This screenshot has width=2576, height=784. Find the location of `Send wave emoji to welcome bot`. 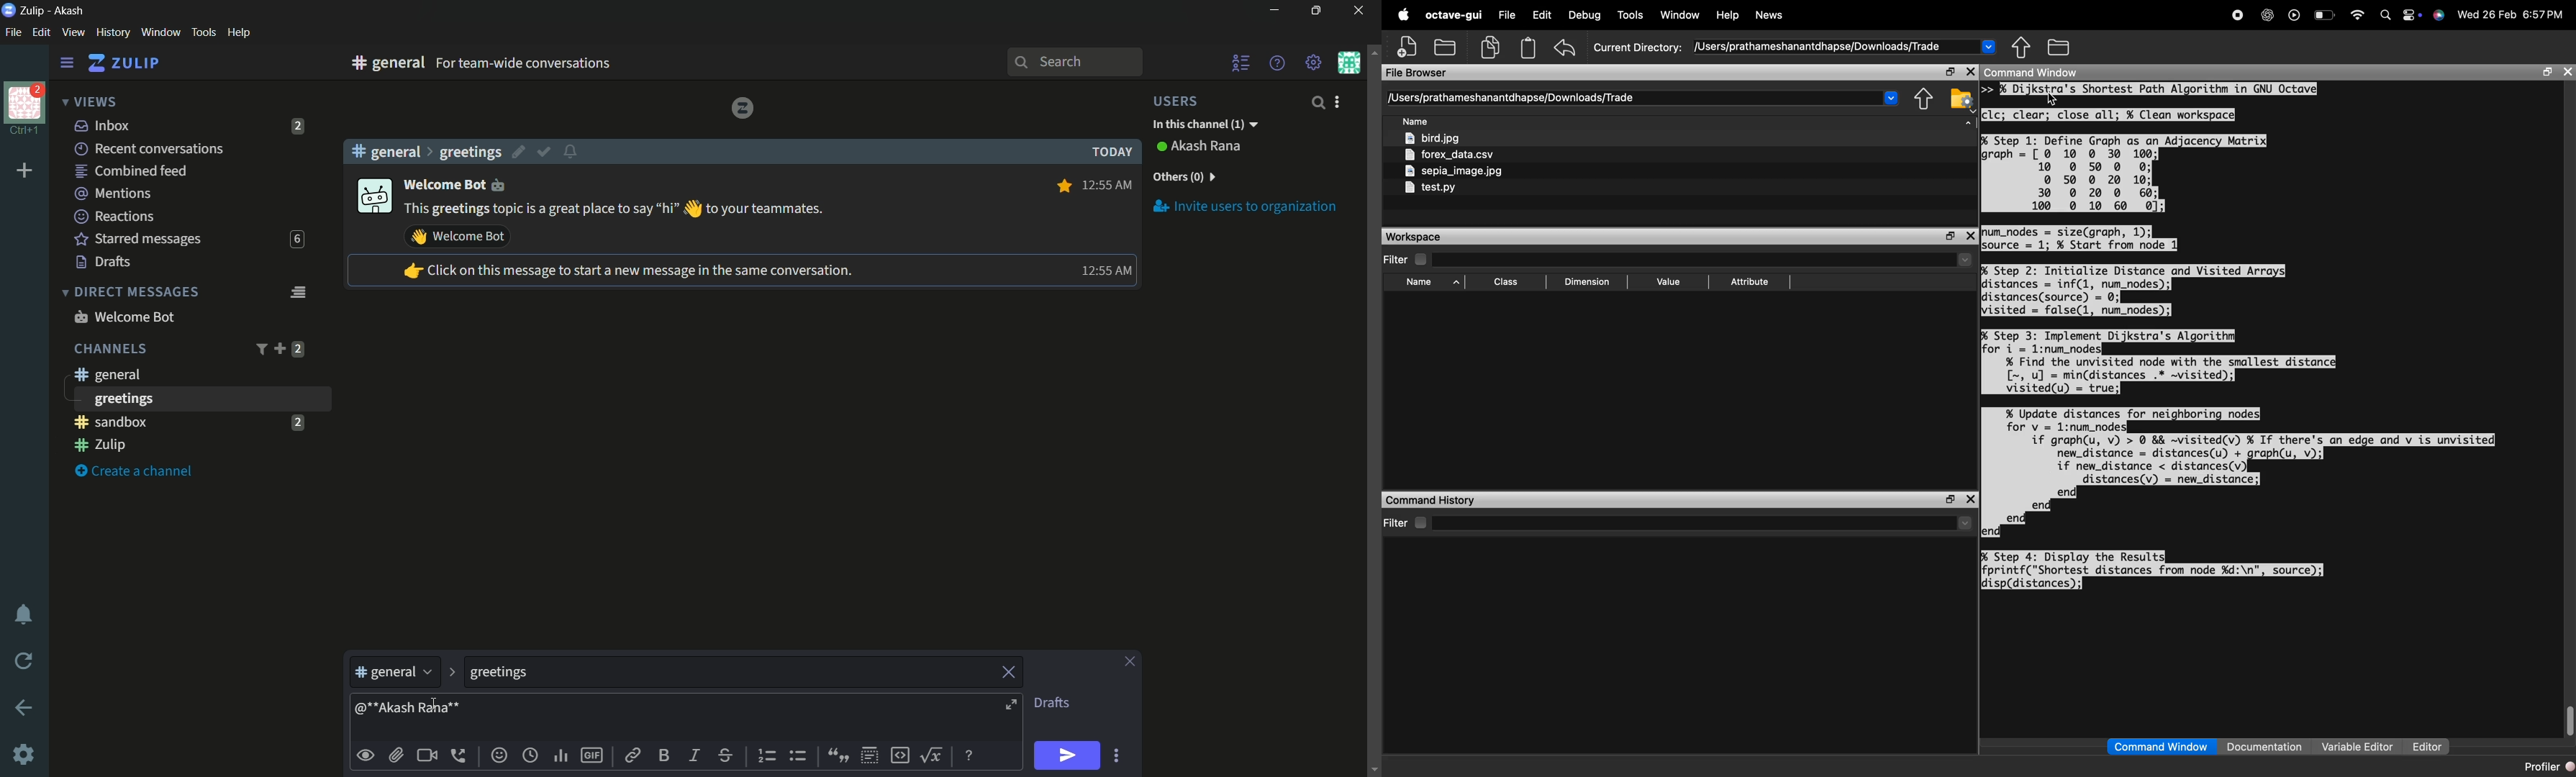

Send wave emoji to welcome bot is located at coordinates (458, 237).